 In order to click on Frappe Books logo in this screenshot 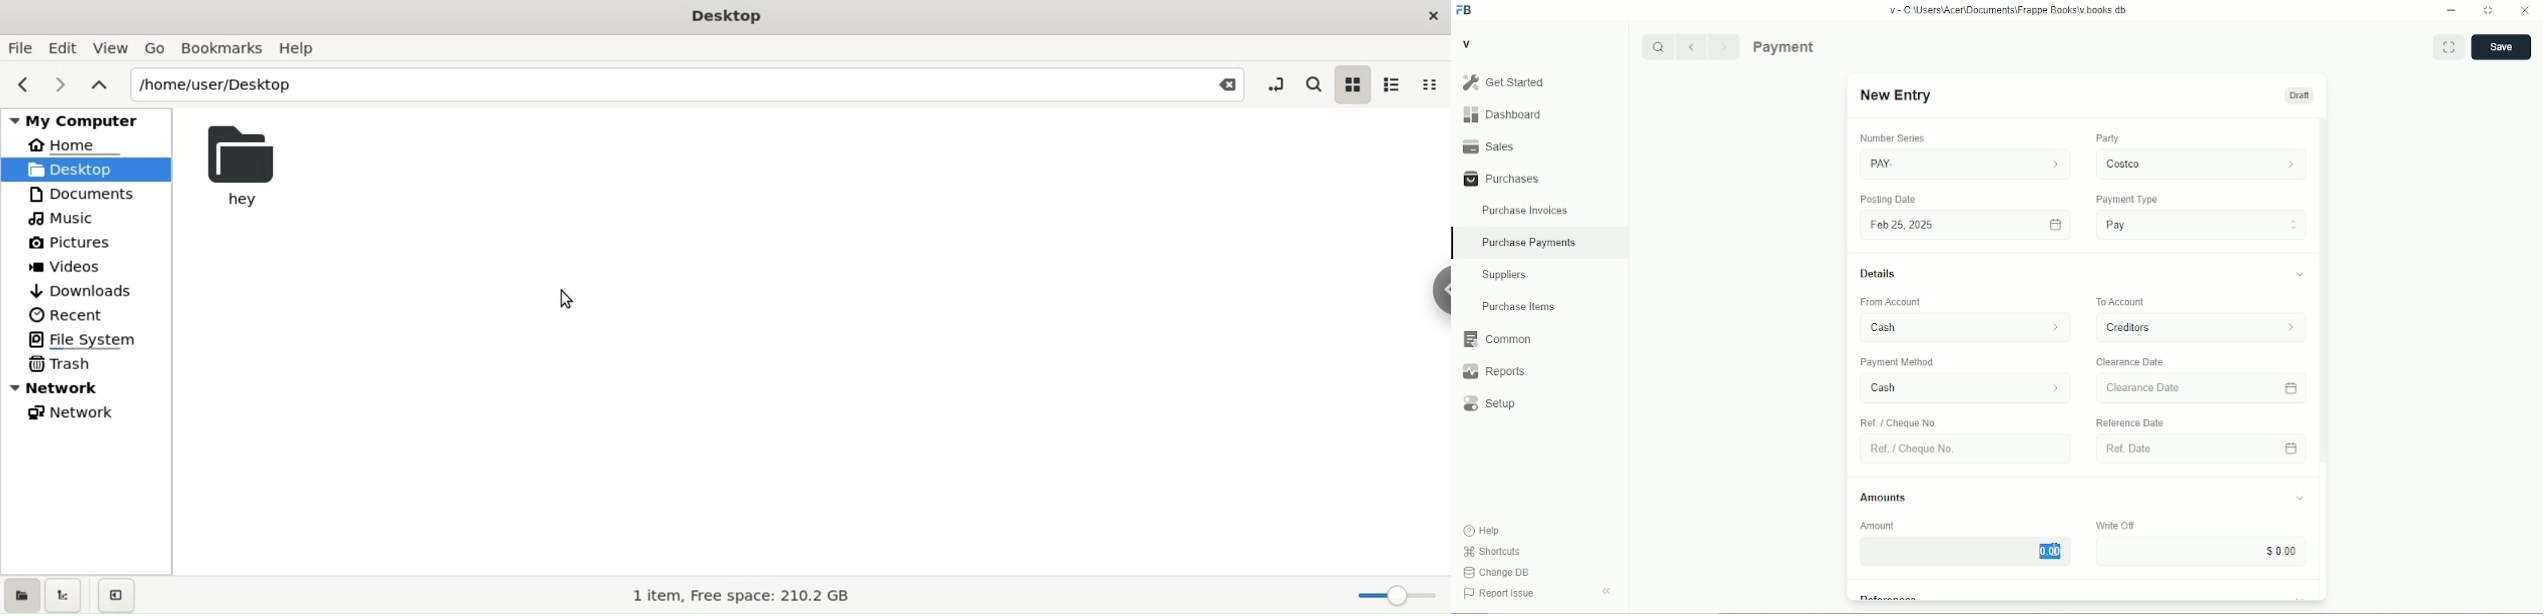, I will do `click(1463, 10)`.